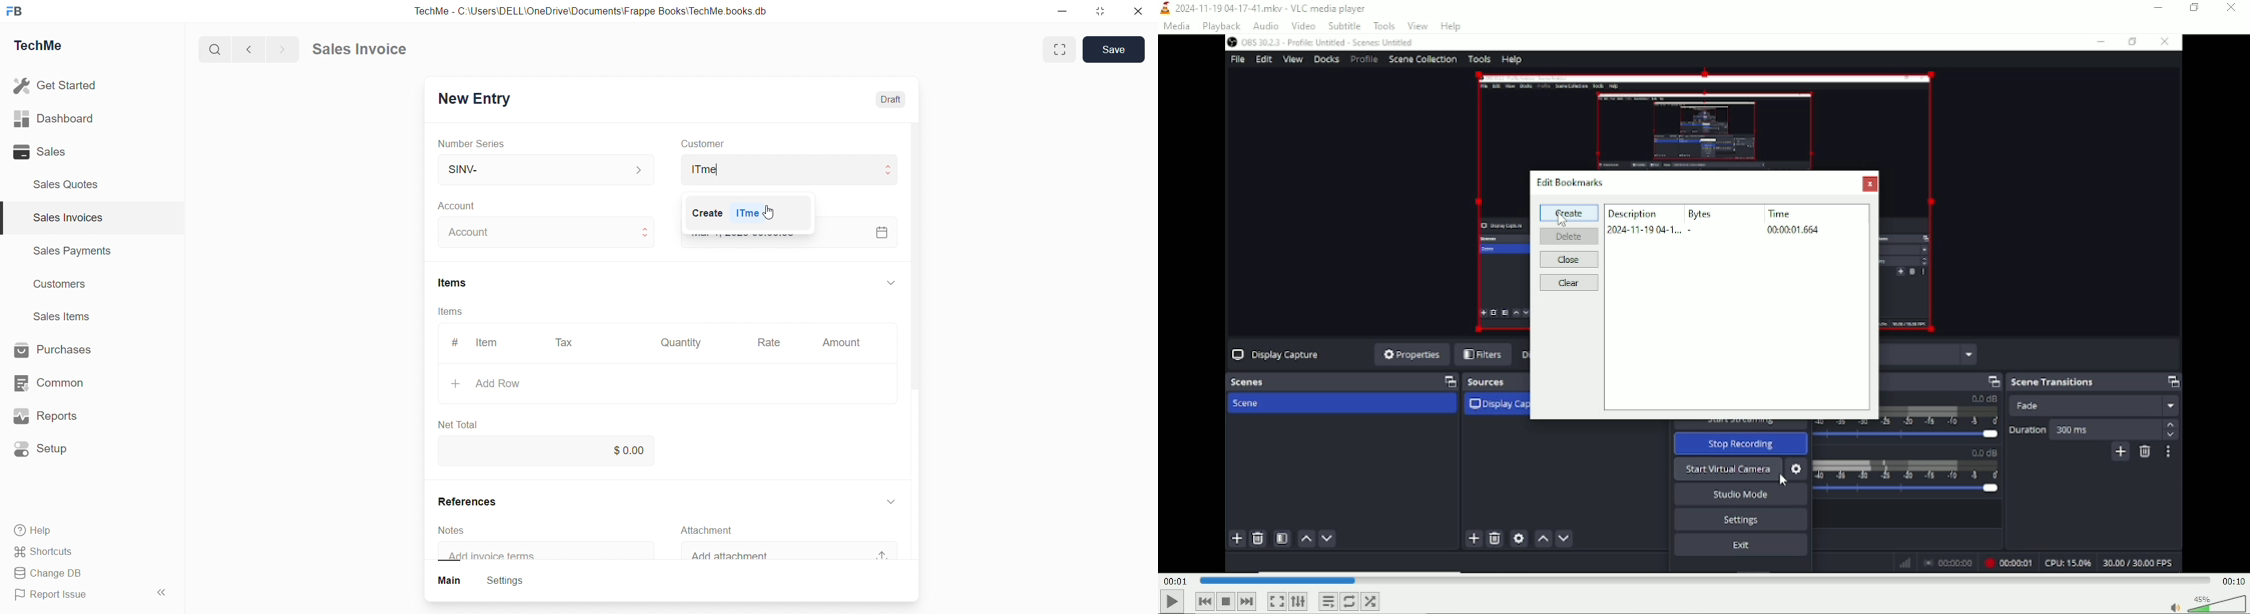  What do you see at coordinates (42, 151) in the screenshot?
I see `8 Sales` at bounding box center [42, 151].